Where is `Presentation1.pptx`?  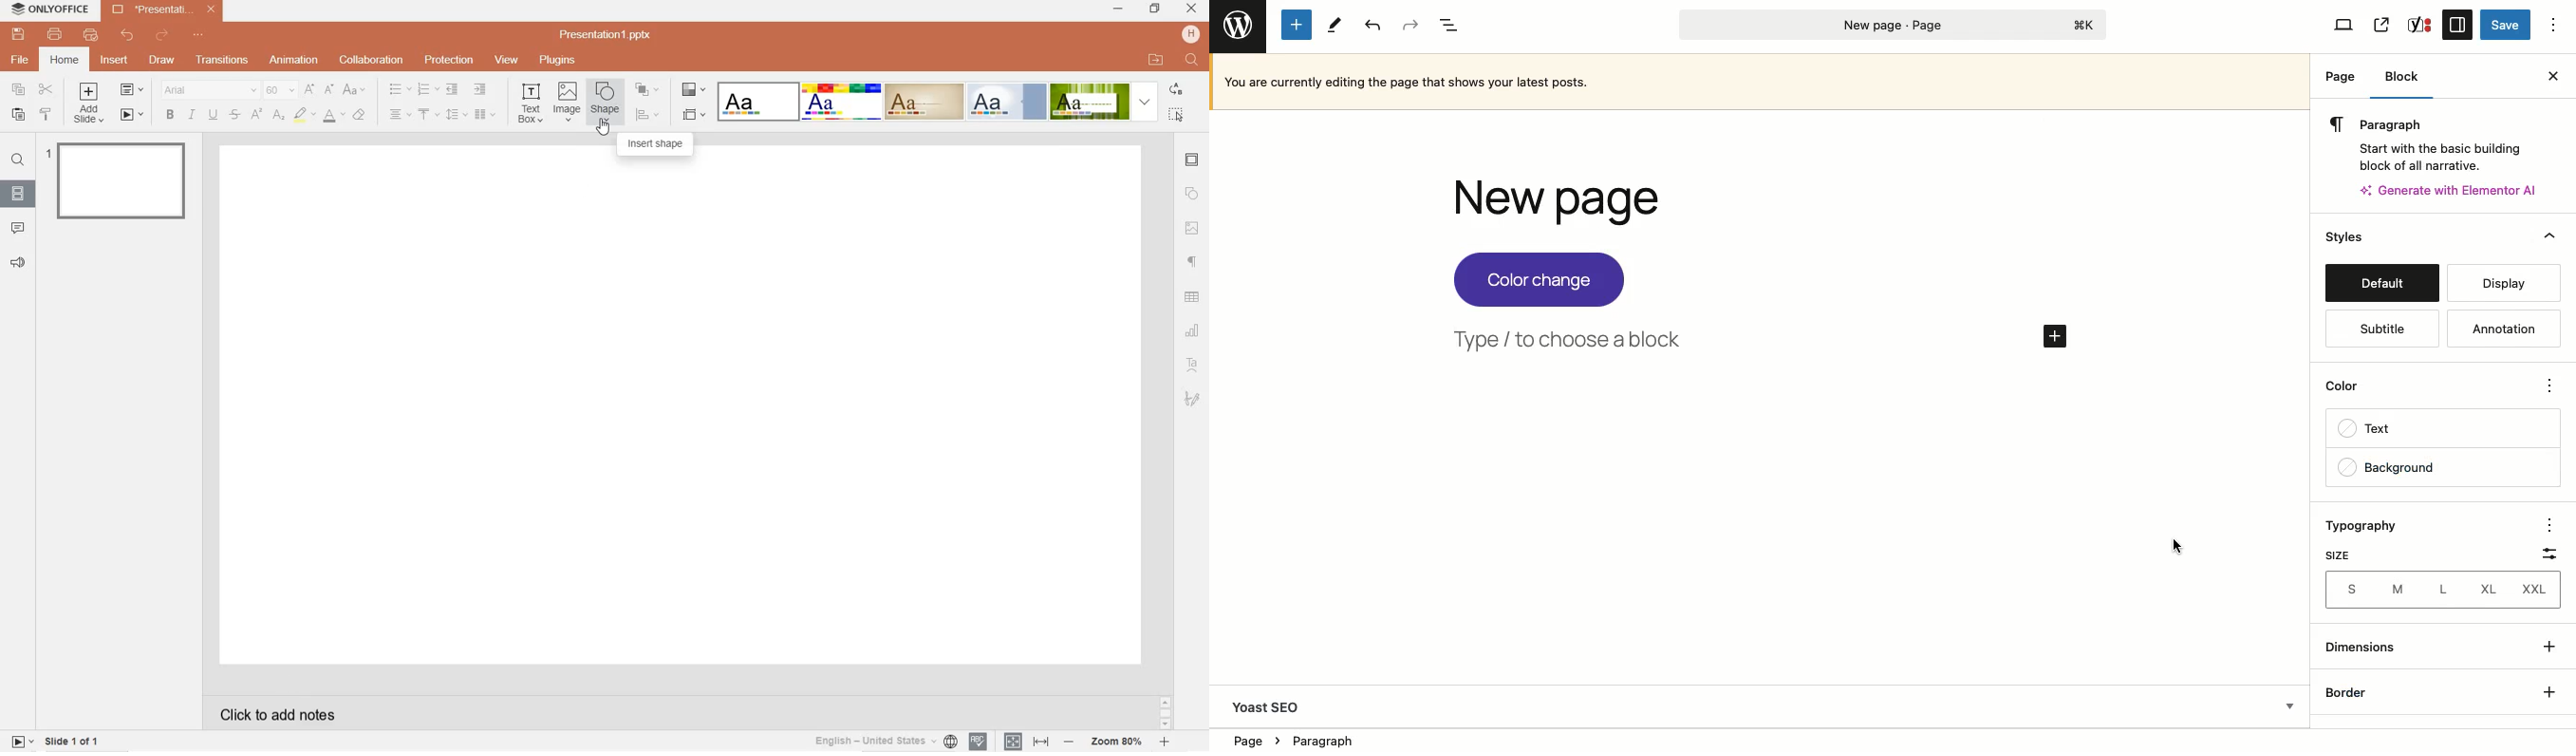 Presentation1.pptx is located at coordinates (608, 35).